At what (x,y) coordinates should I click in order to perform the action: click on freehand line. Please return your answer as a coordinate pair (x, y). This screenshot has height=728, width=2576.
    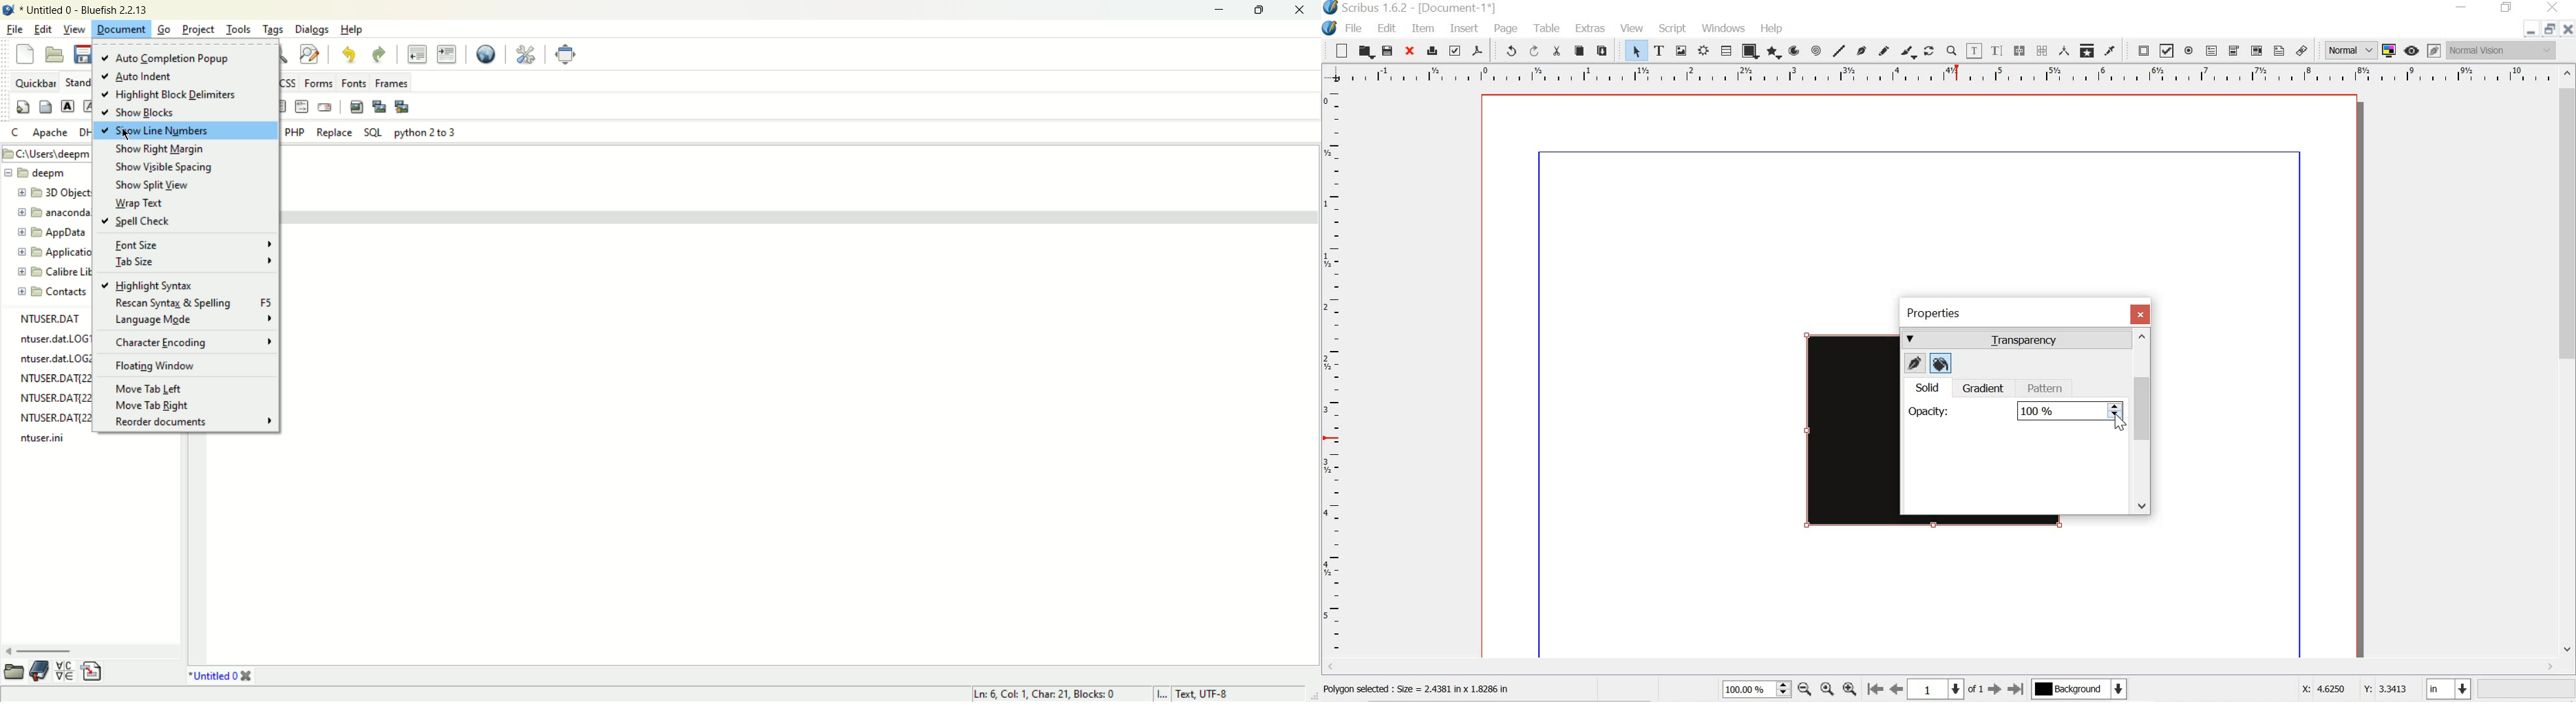
    Looking at the image, I should click on (1884, 51).